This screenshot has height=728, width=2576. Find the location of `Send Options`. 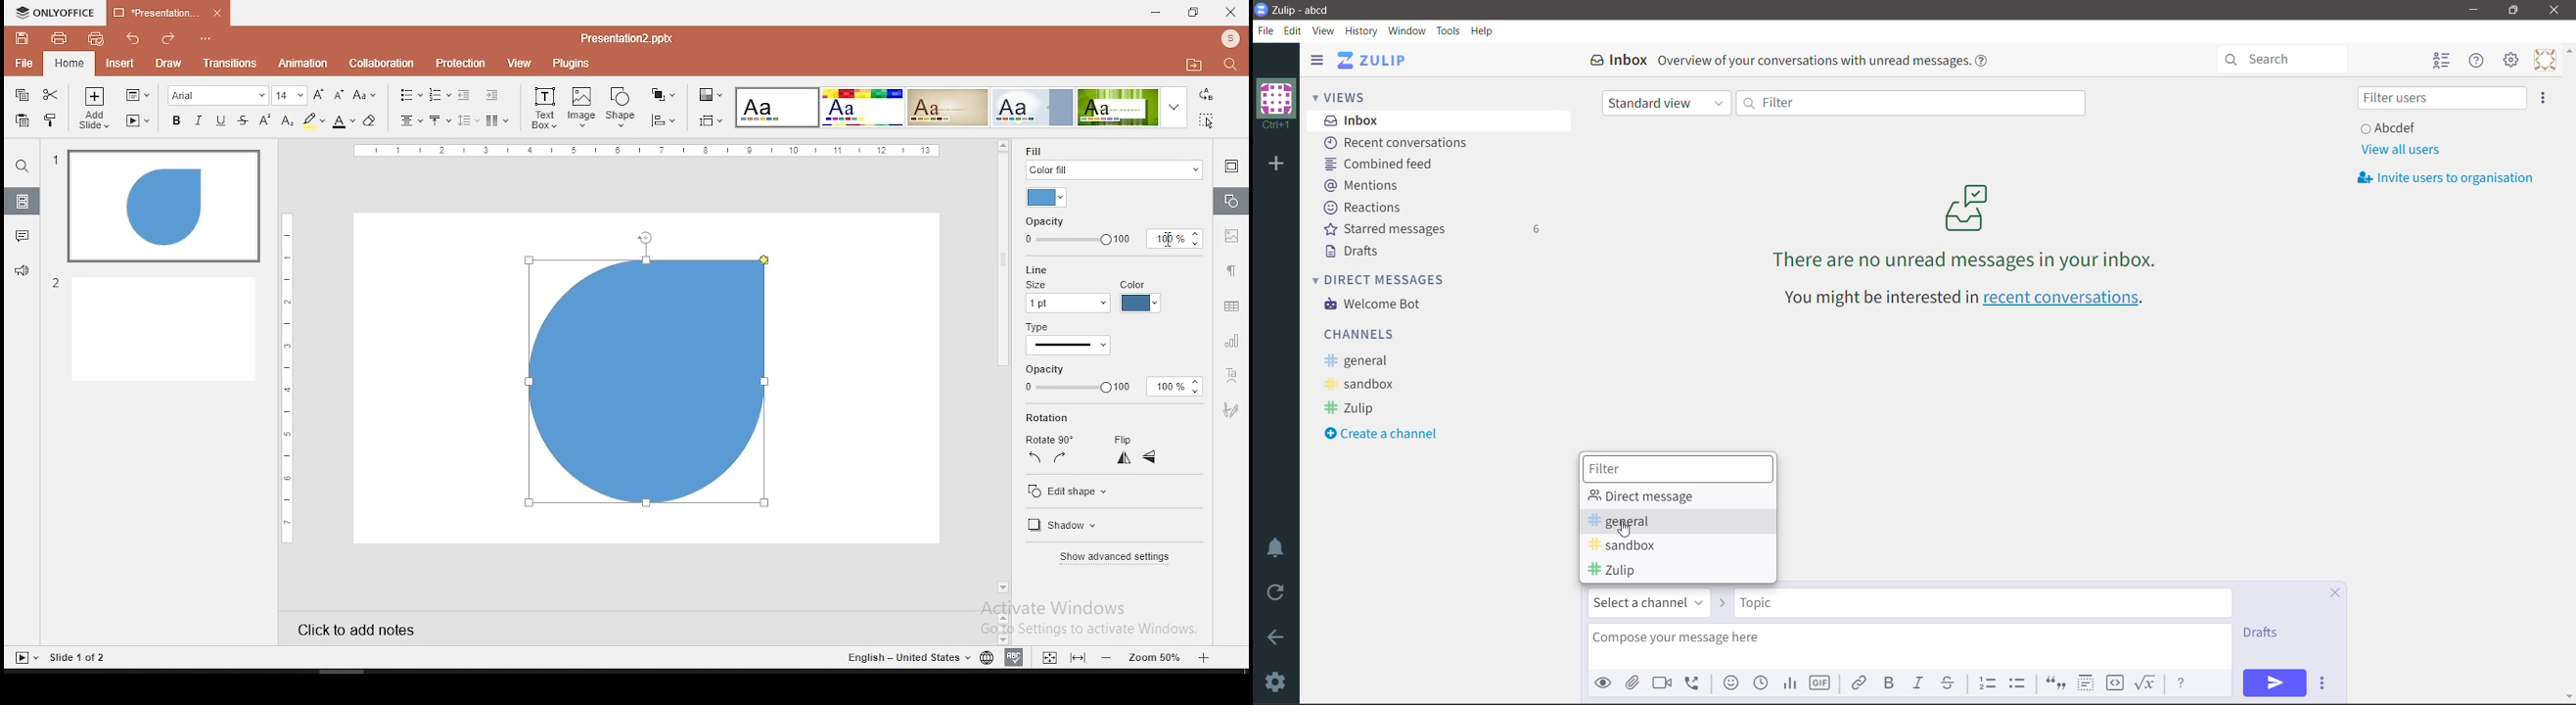

Send Options is located at coordinates (2326, 684).